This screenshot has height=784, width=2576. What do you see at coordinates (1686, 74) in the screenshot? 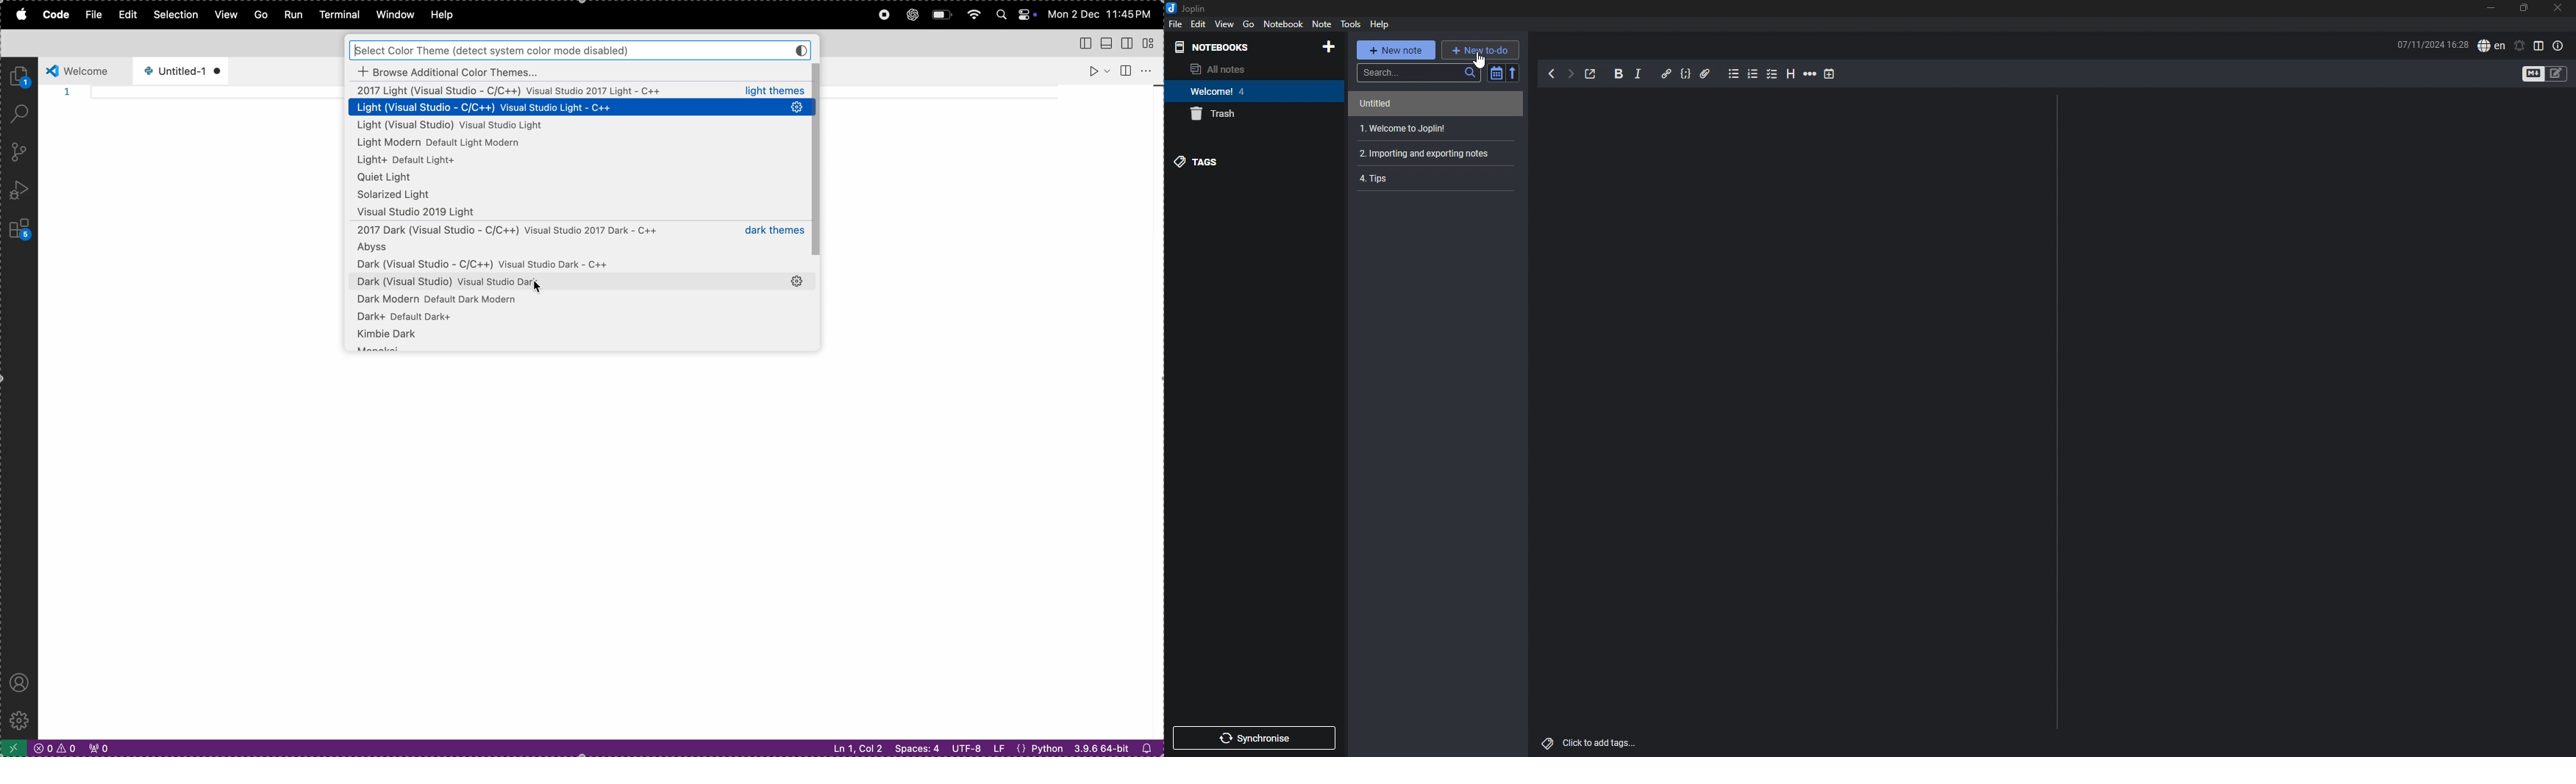
I see `code` at bounding box center [1686, 74].